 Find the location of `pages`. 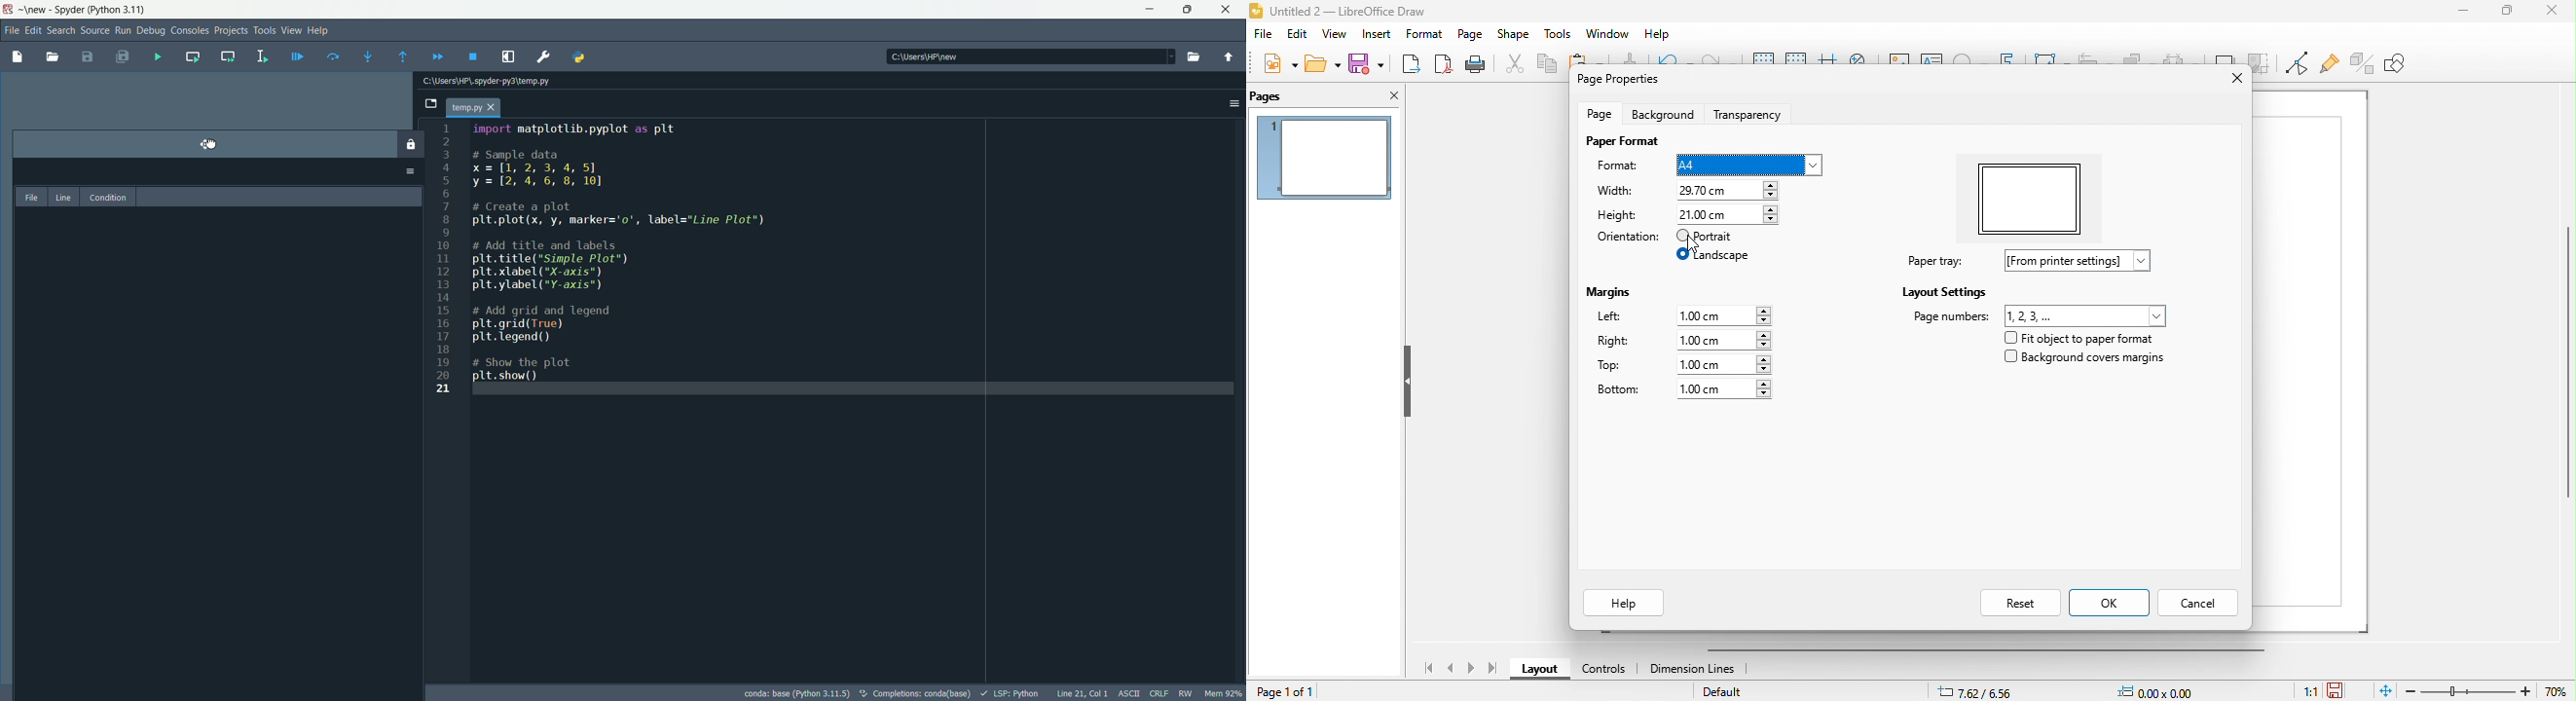

pages is located at coordinates (1288, 96).